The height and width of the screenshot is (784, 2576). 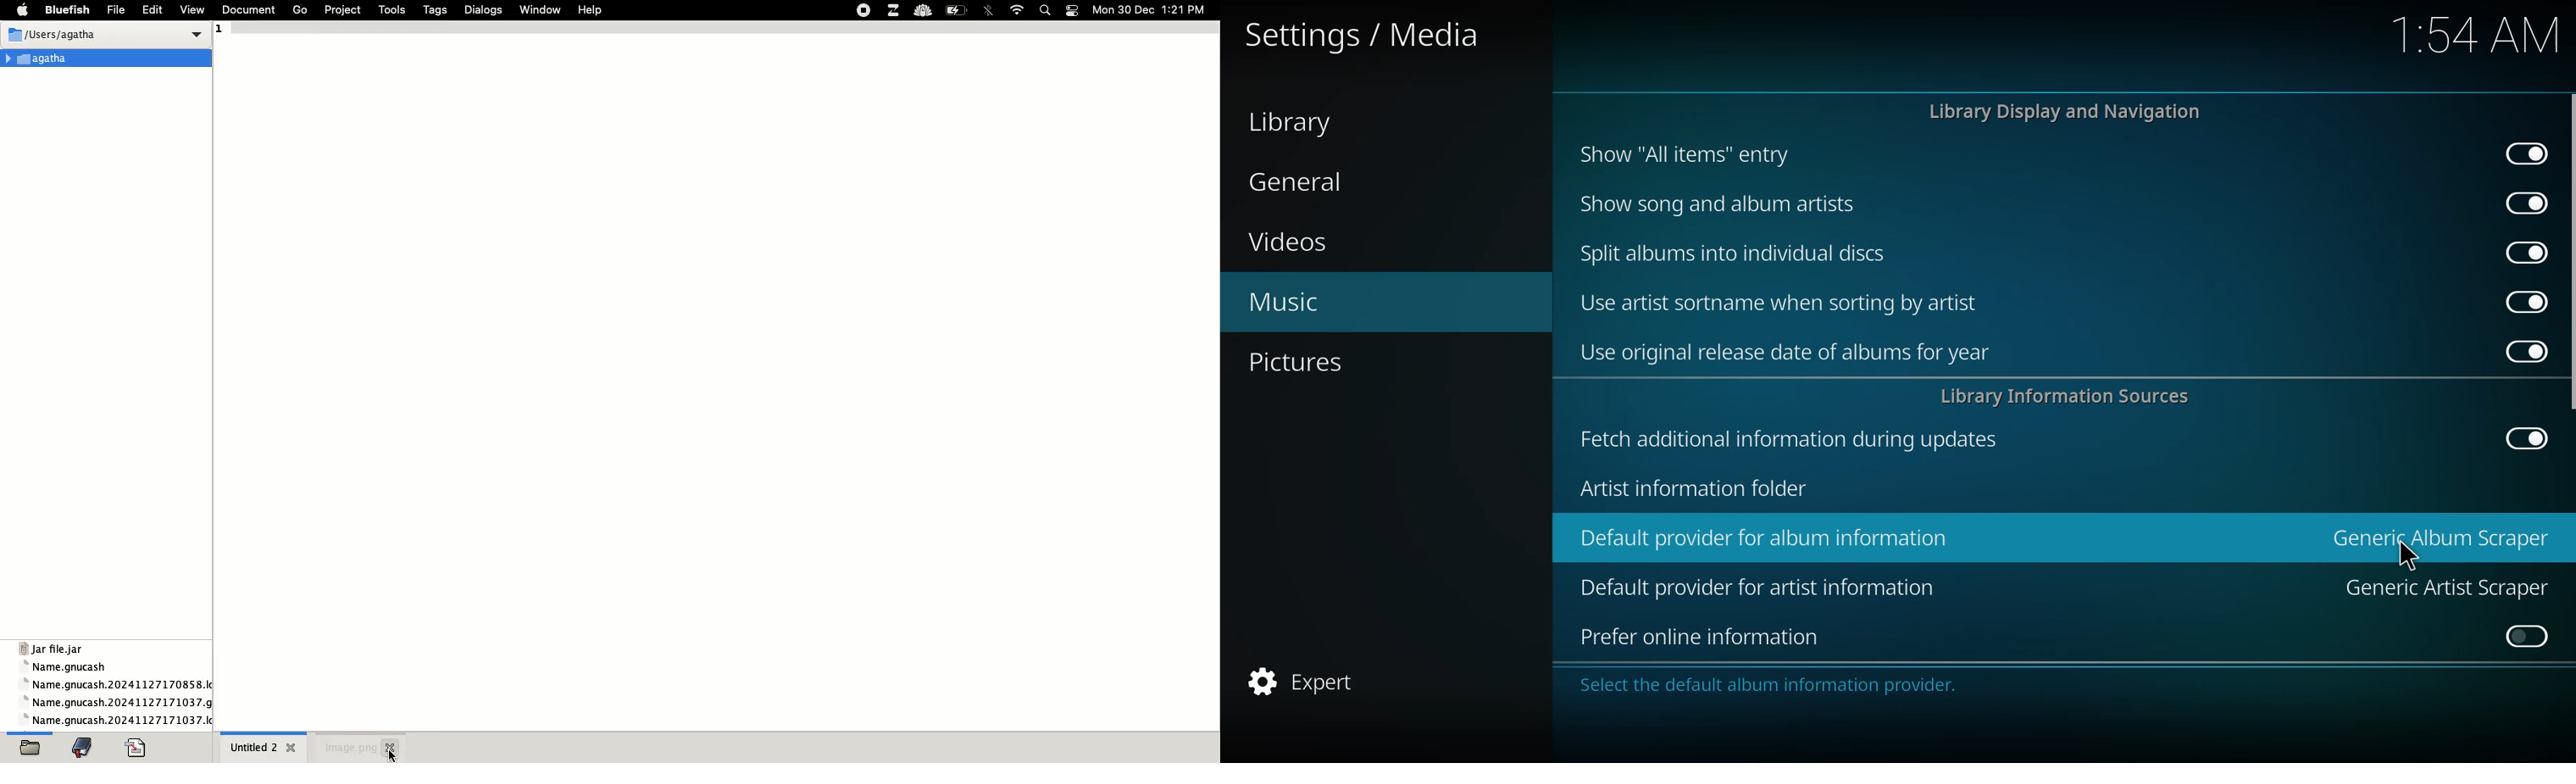 What do you see at coordinates (2476, 34) in the screenshot?
I see `time` at bounding box center [2476, 34].